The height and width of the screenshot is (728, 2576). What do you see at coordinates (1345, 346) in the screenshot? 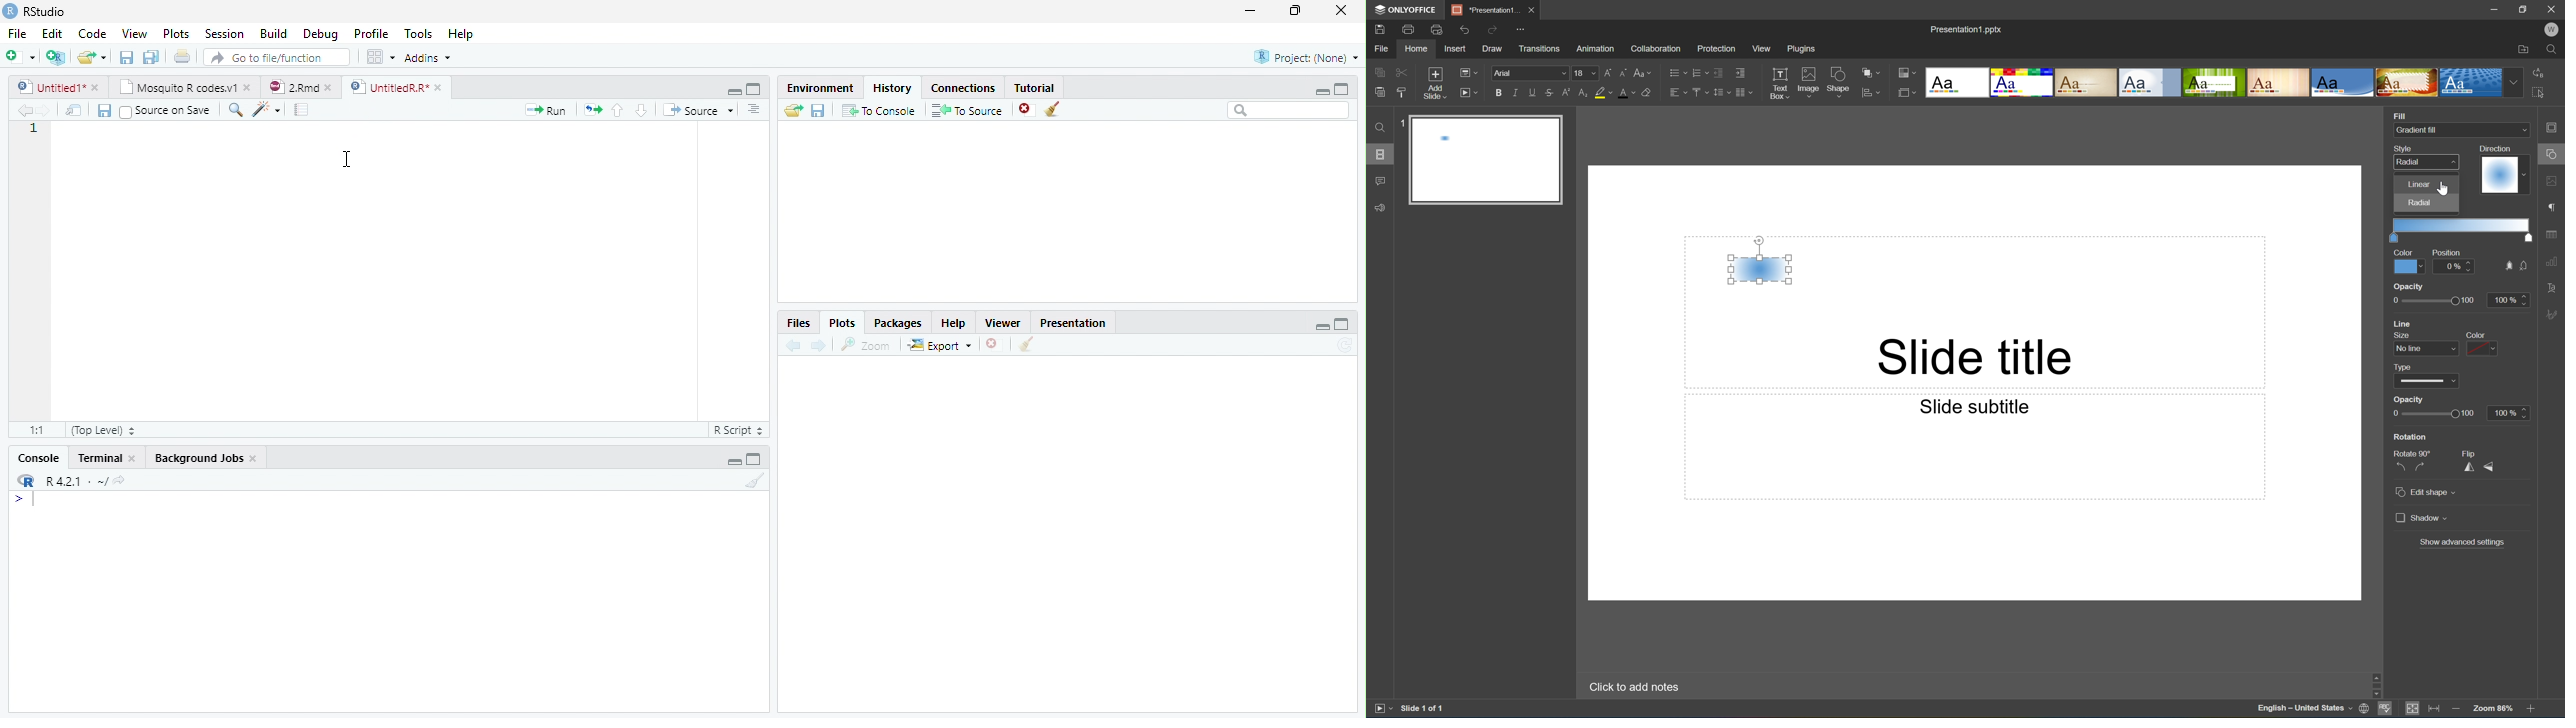
I see `Refresh` at bounding box center [1345, 346].